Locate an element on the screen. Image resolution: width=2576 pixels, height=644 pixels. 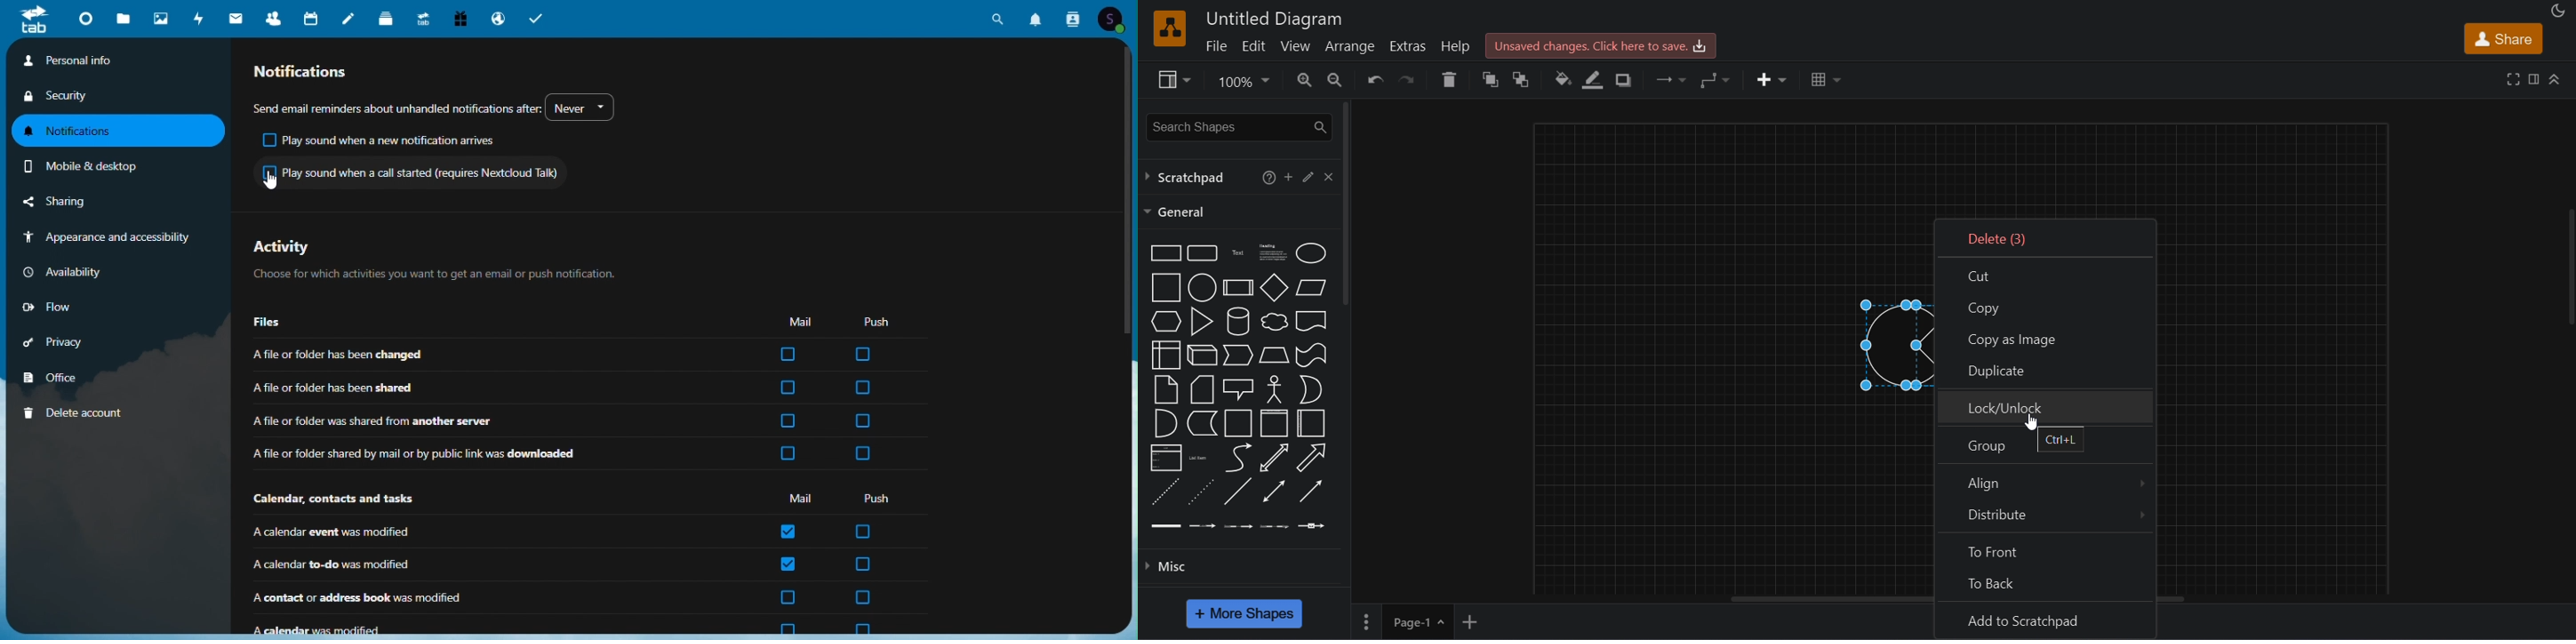
fullscreen is located at coordinates (2514, 78).